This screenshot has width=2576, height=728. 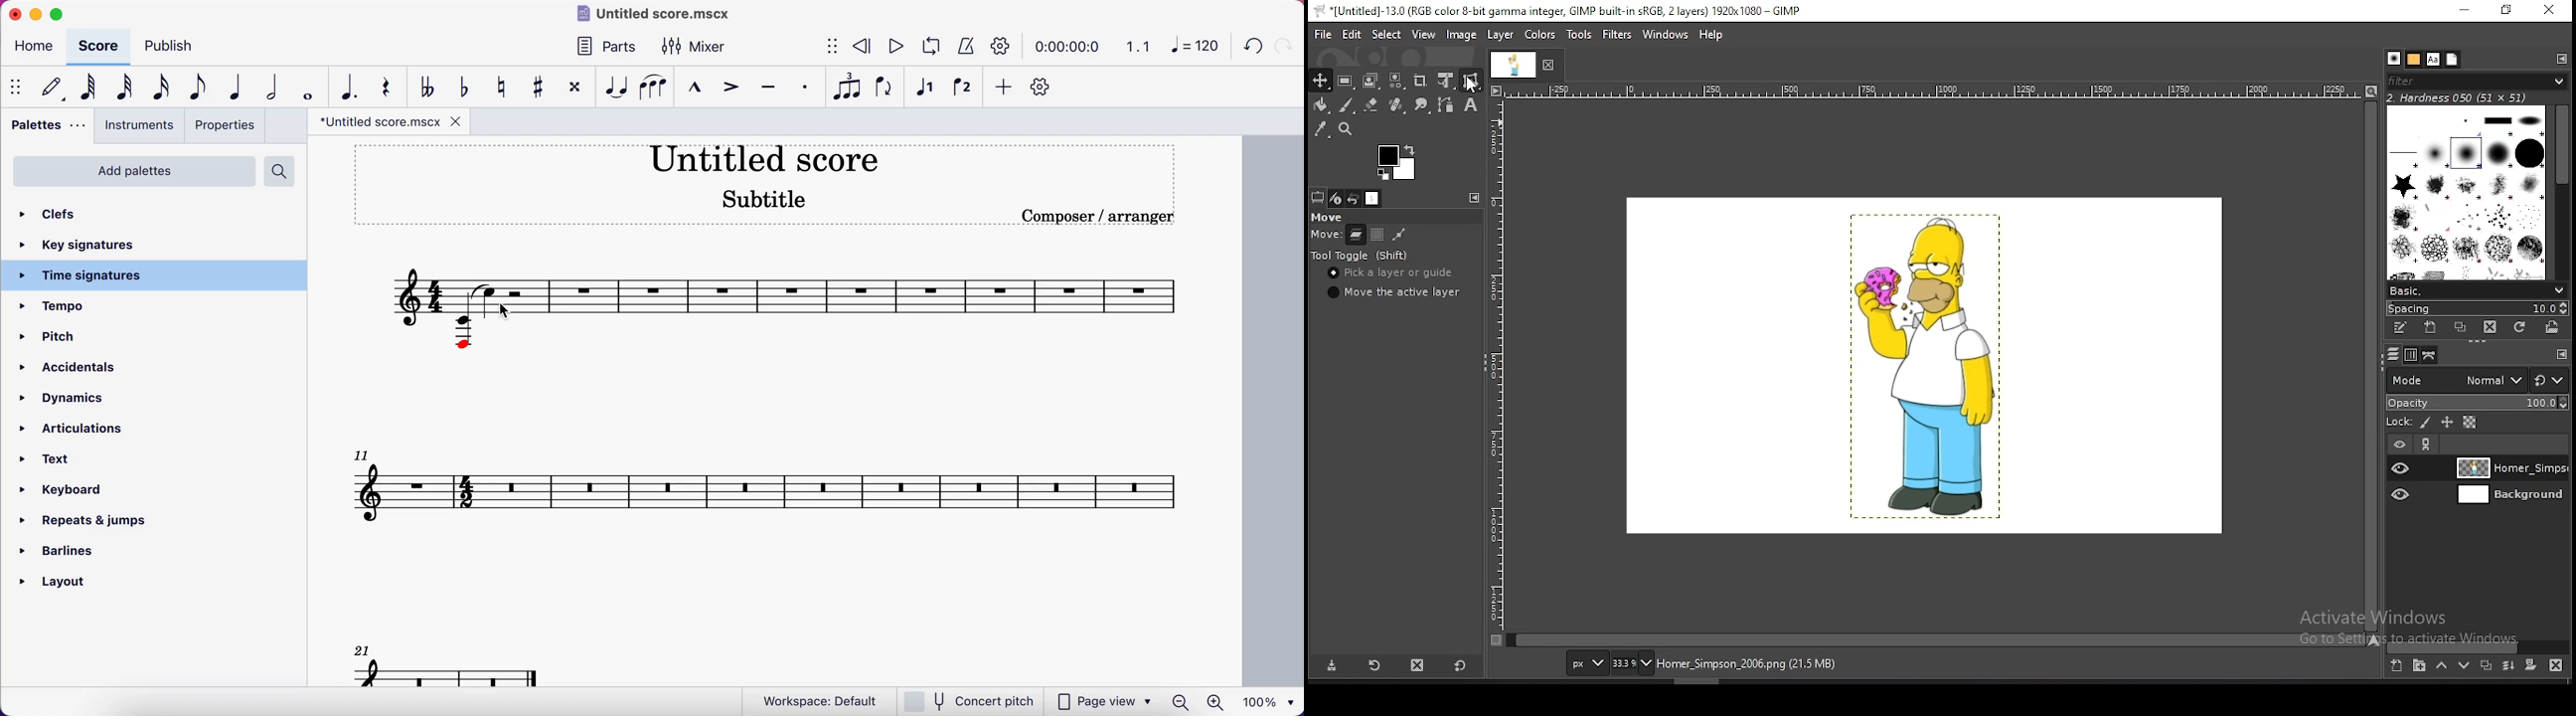 What do you see at coordinates (774, 182) in the screenshot?
I see `untitled score subtitle composer/arranger` at bounding box center [774, 182].